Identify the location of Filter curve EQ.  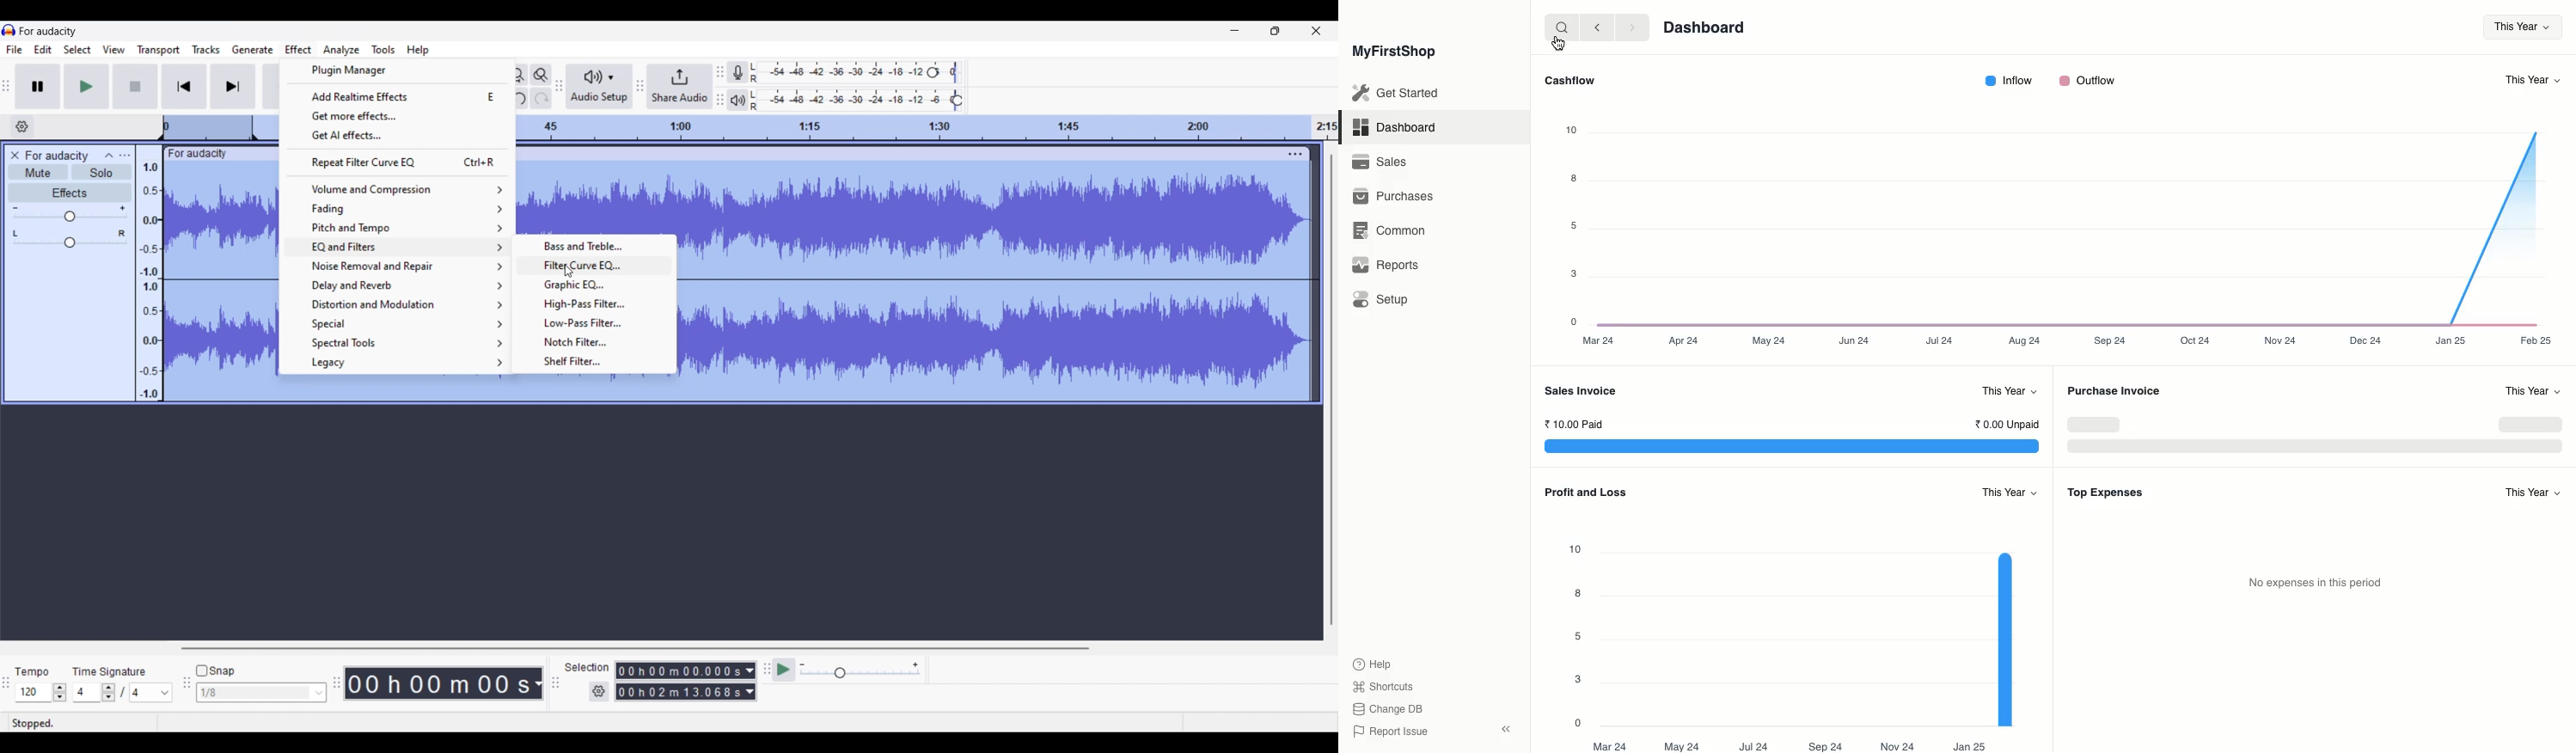
(597, 265).